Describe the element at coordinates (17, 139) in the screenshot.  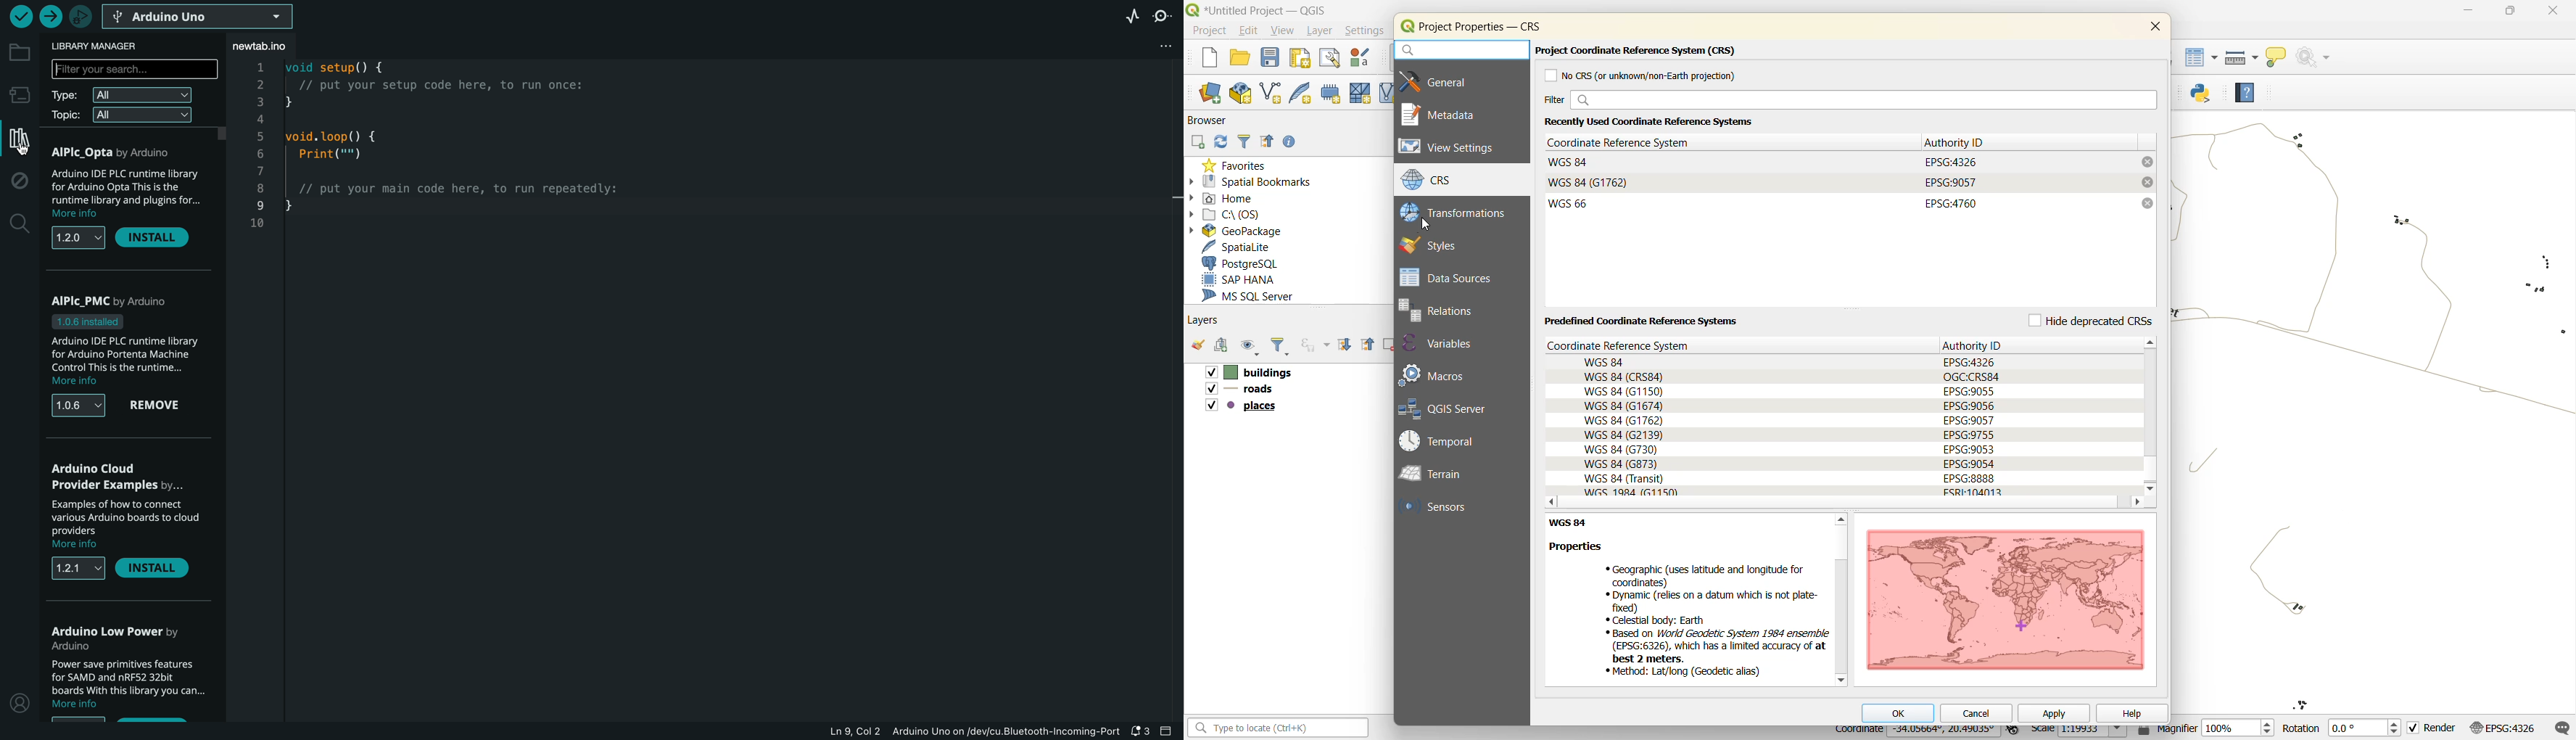
I see `library manager` at that location.